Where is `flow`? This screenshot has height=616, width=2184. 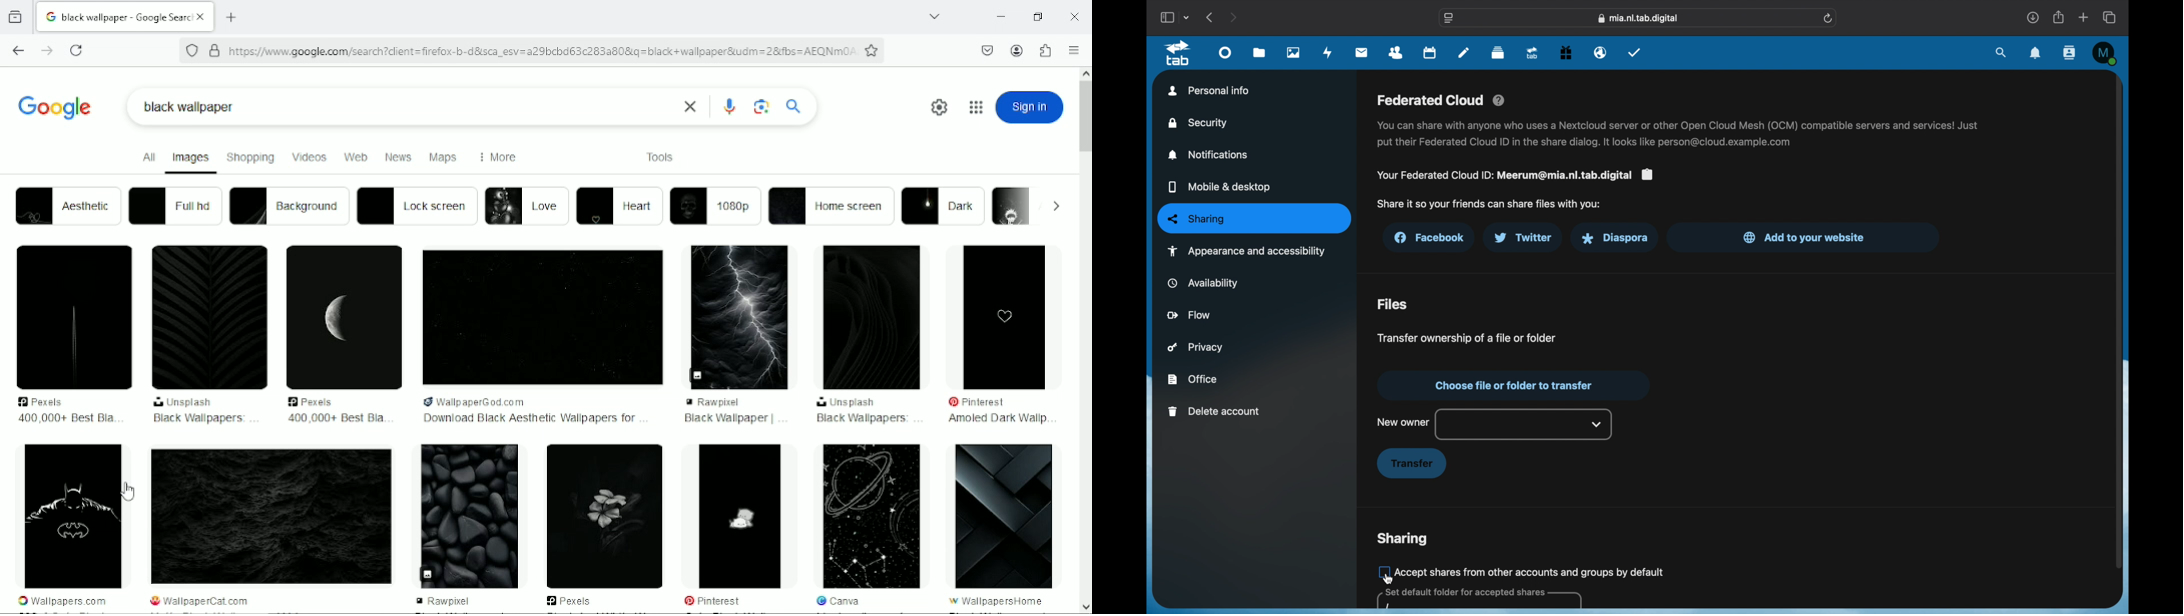
flow is located at coordinates (1190, 314).